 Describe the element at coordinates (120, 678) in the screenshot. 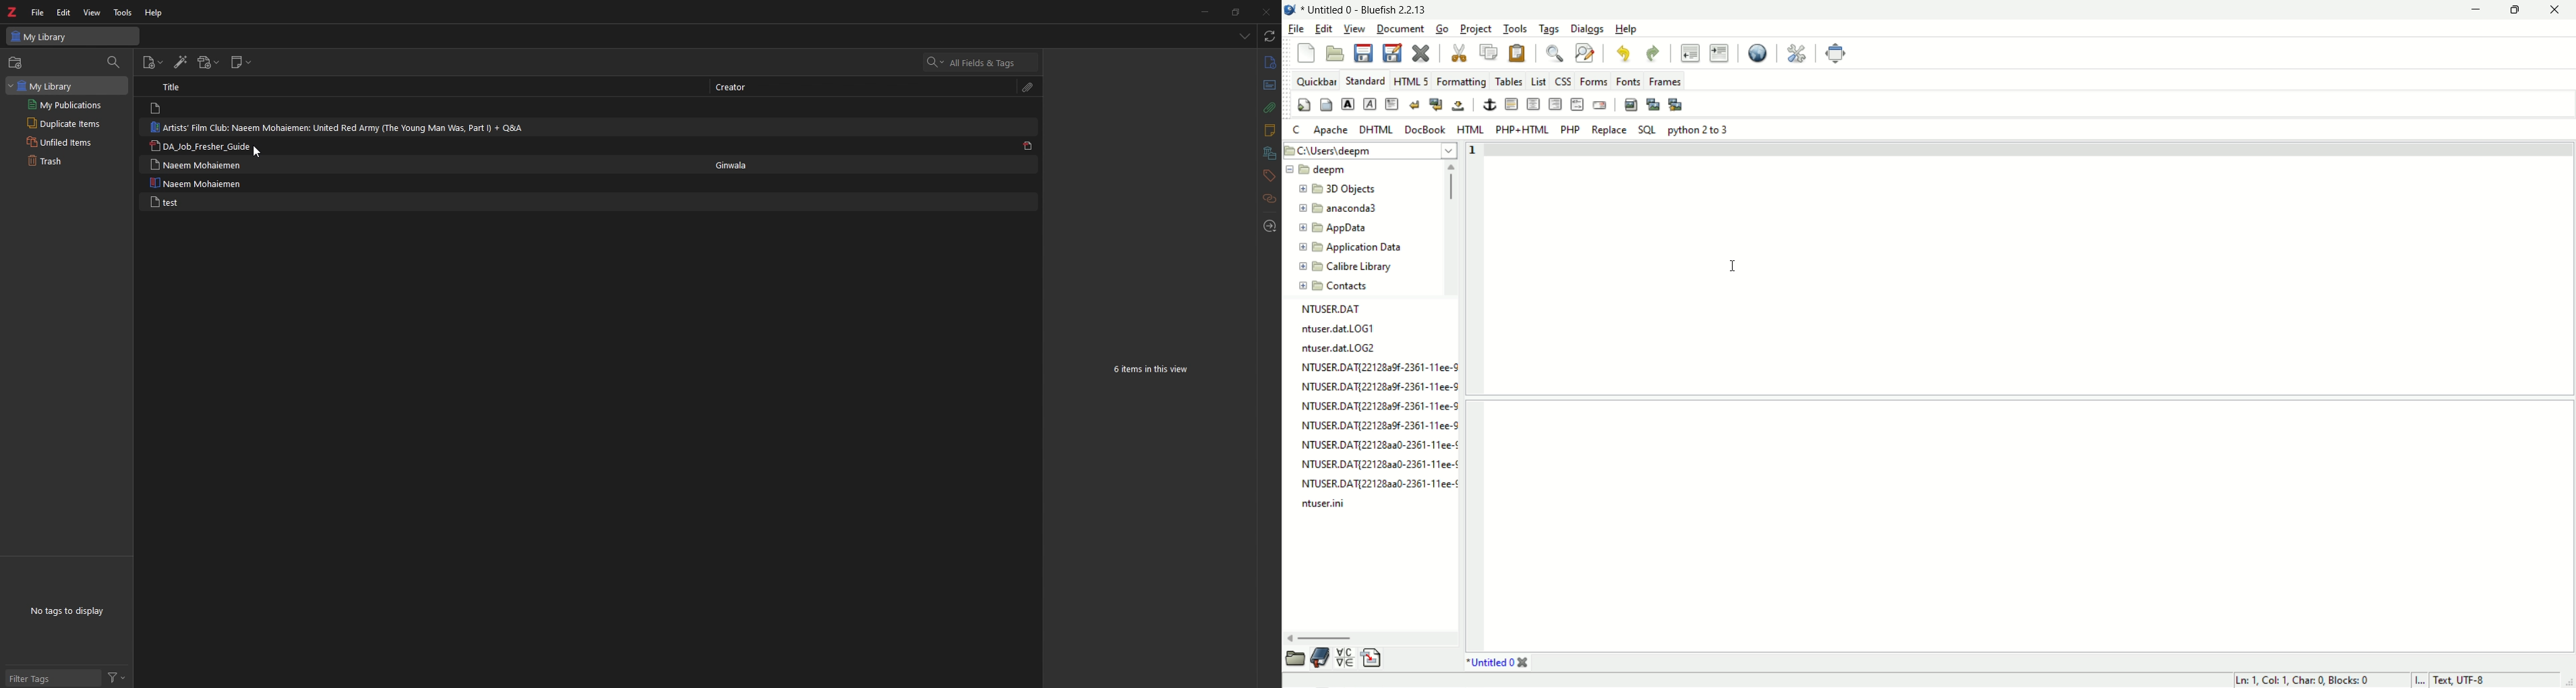

I see `filter` at that location.